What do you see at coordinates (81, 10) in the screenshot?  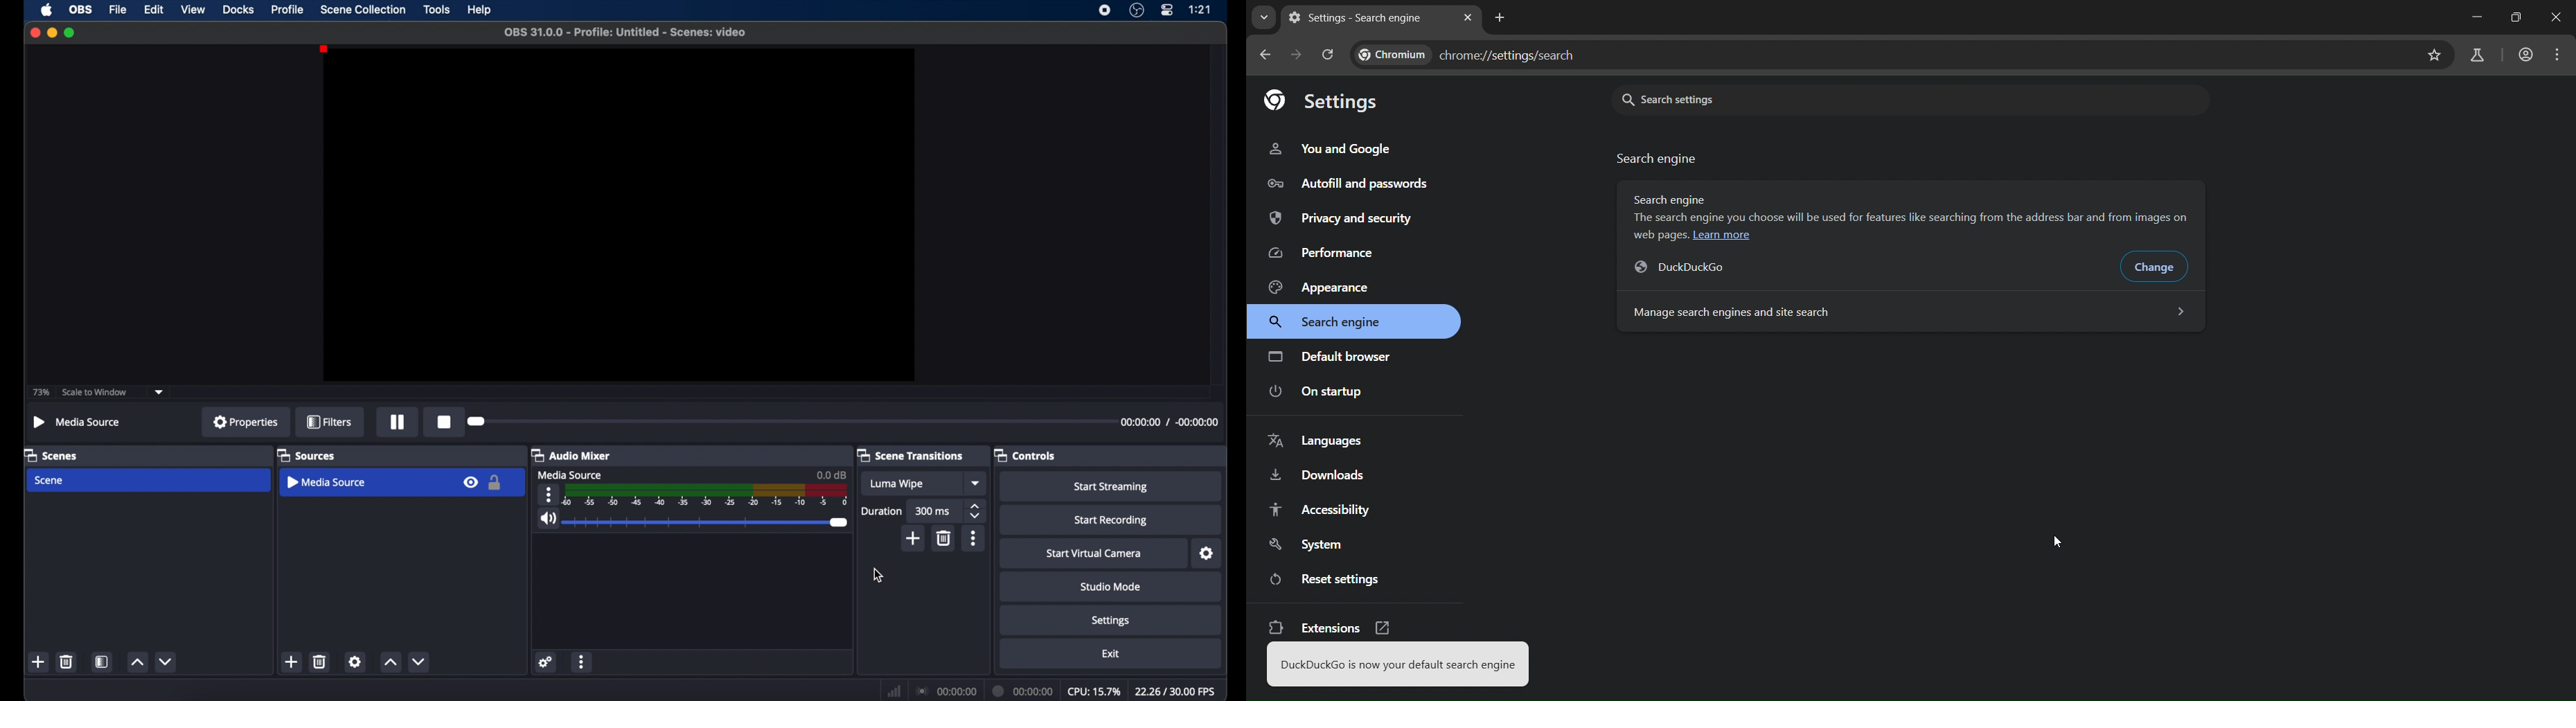 I see `obs` at bounding box center [81, 10].